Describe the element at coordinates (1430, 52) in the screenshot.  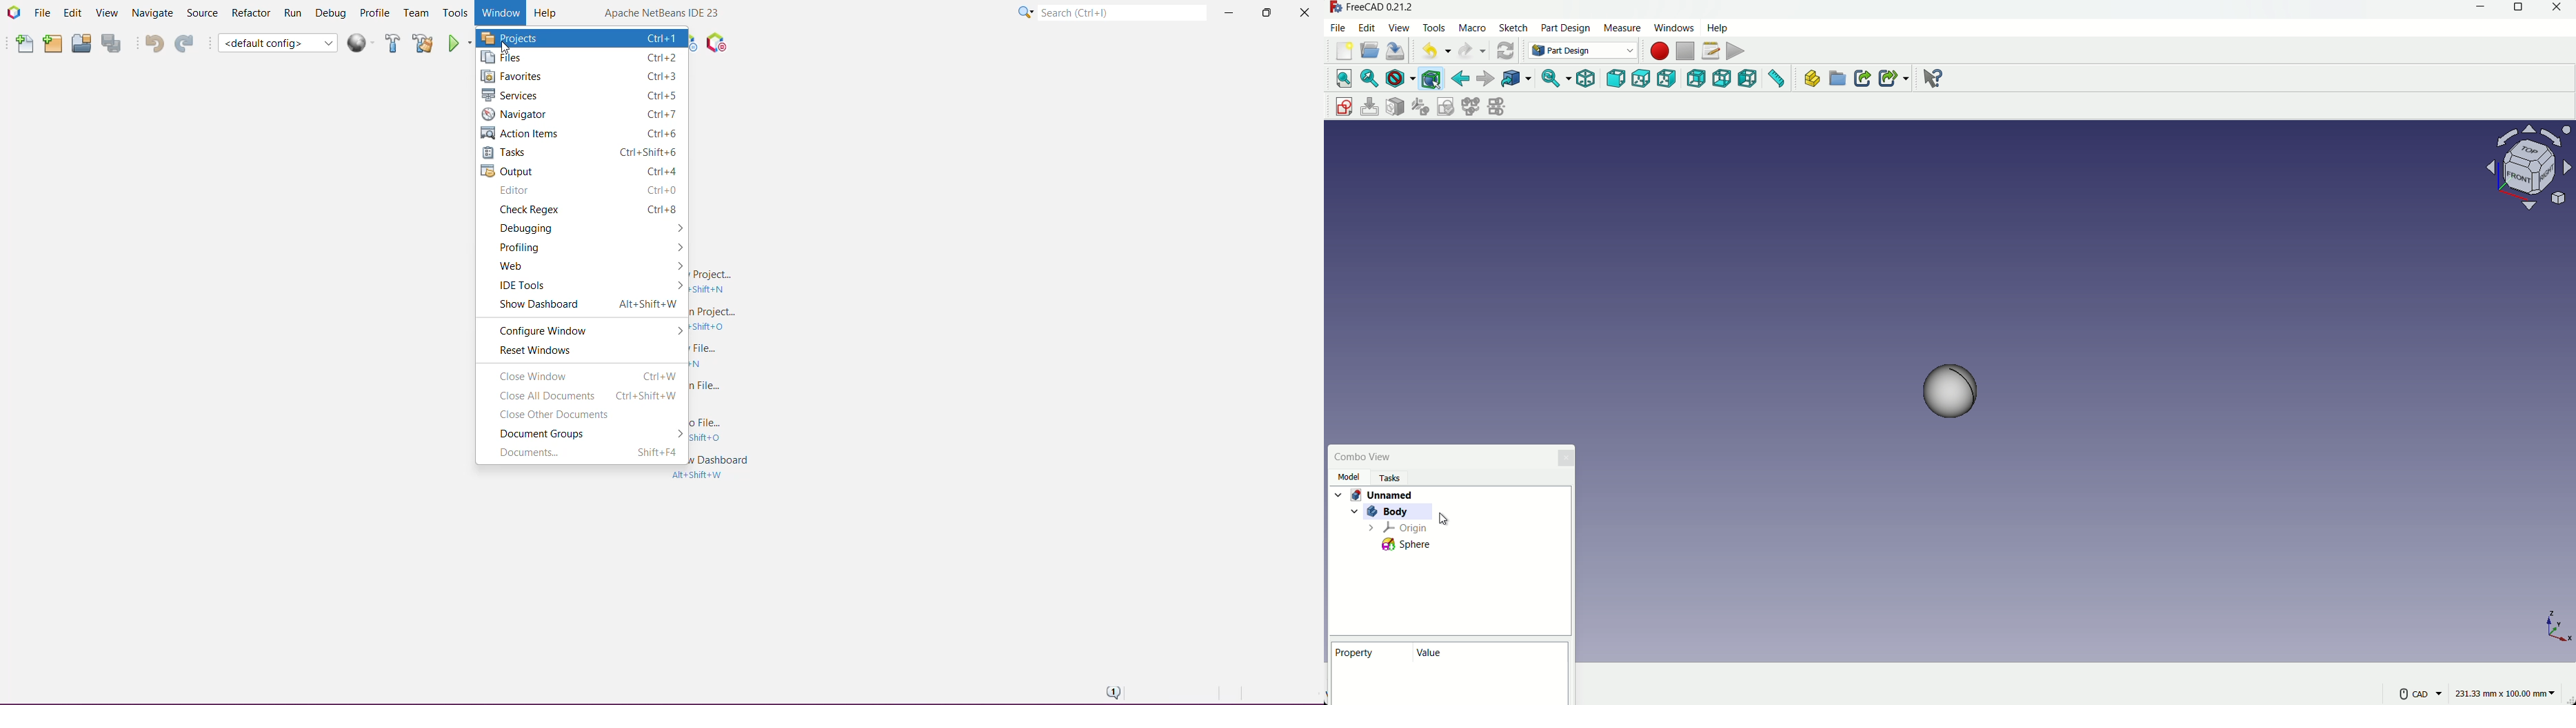
I see `undo` at that location.